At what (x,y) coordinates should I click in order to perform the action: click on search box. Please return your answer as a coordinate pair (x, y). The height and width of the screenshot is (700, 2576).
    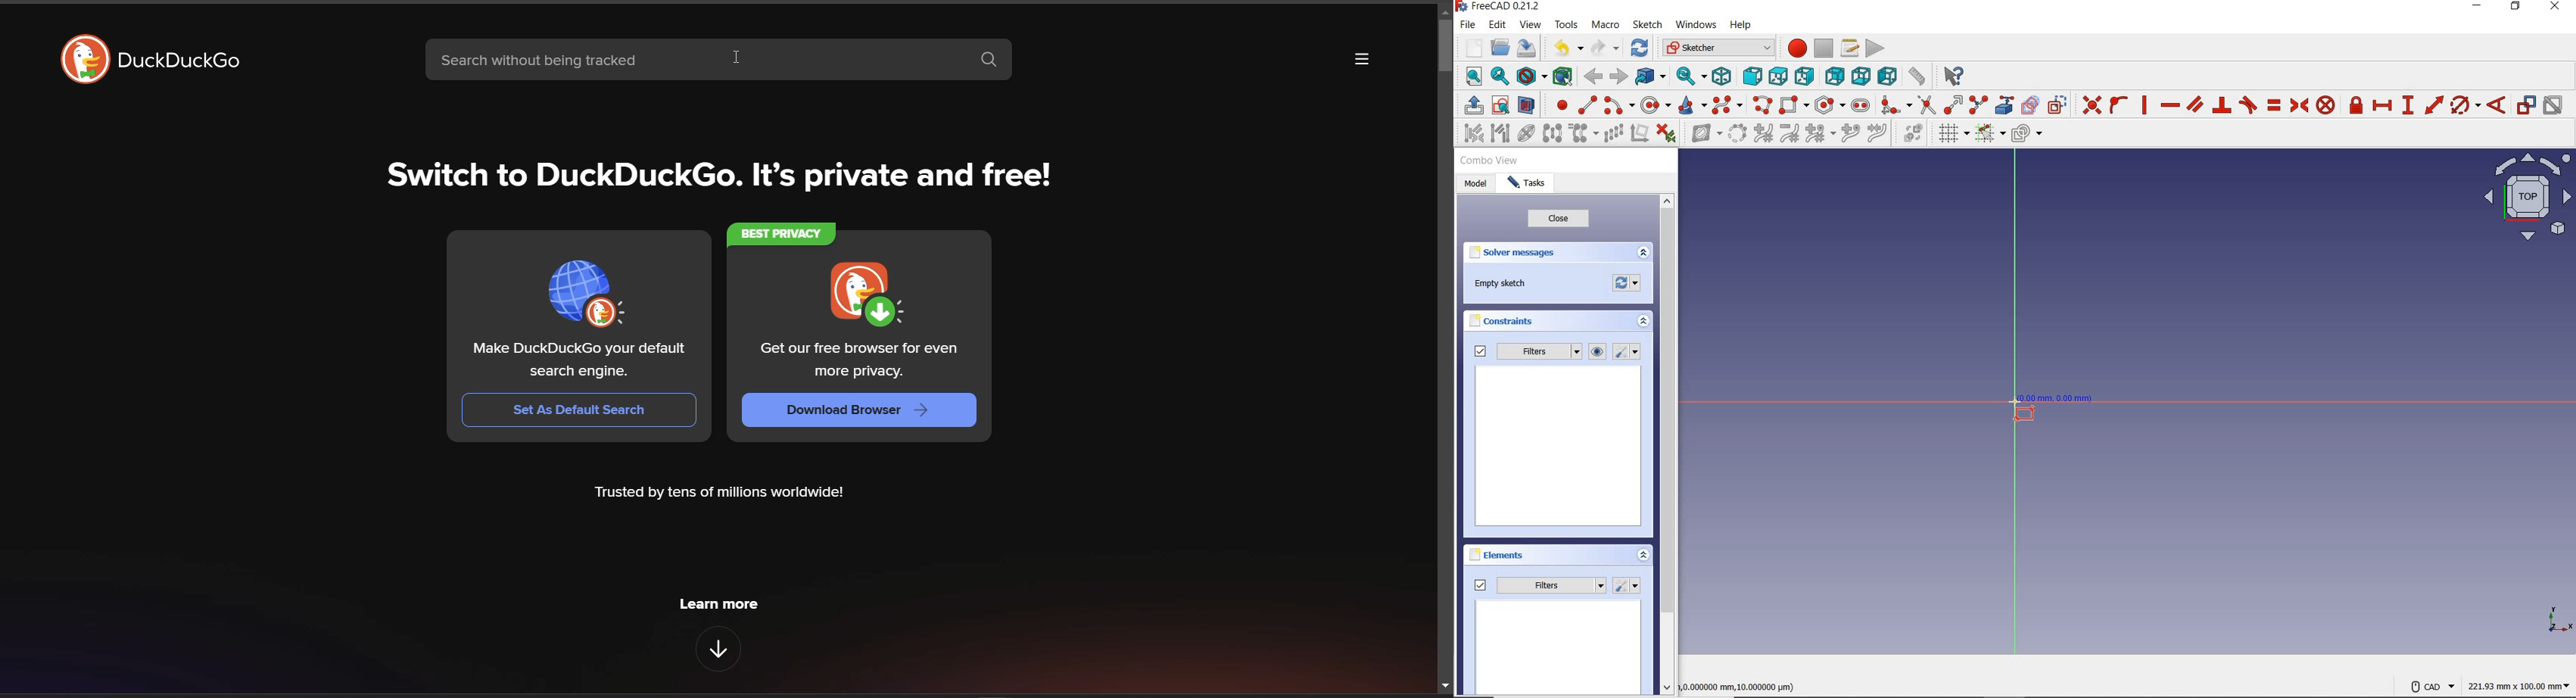
    Looking at the image, I should click on (989, 63).